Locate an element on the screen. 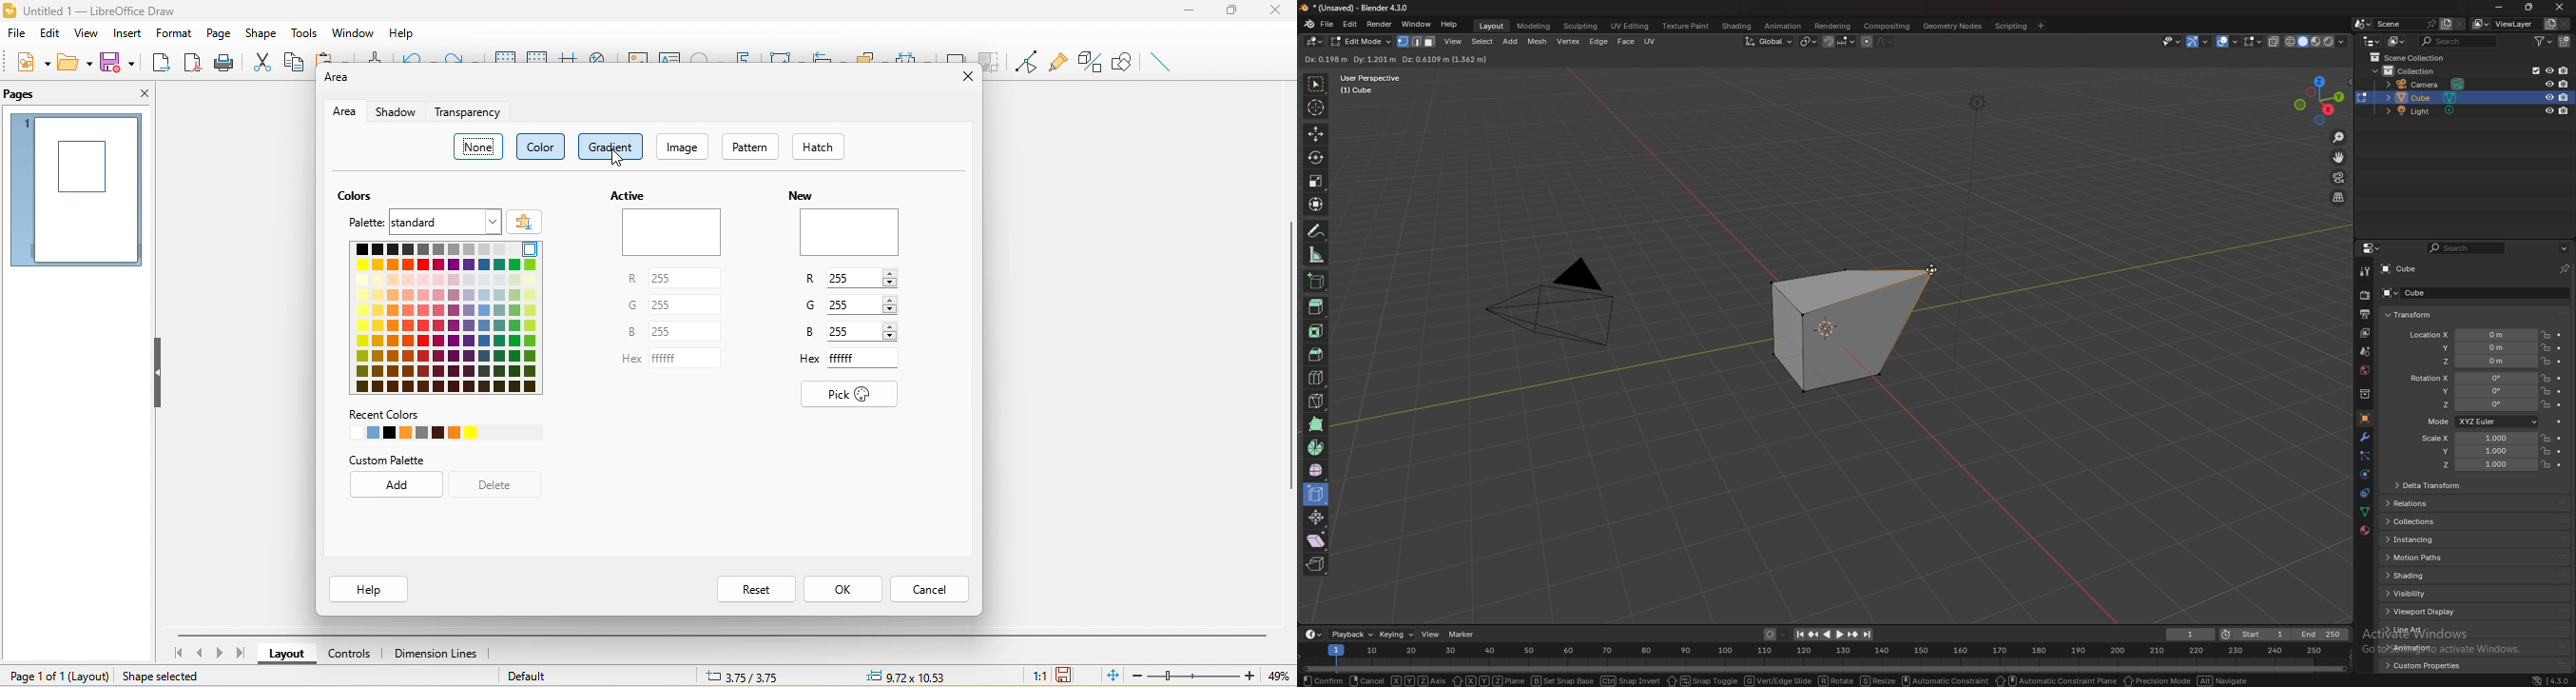  pattern is located at coordinates (751, 146).